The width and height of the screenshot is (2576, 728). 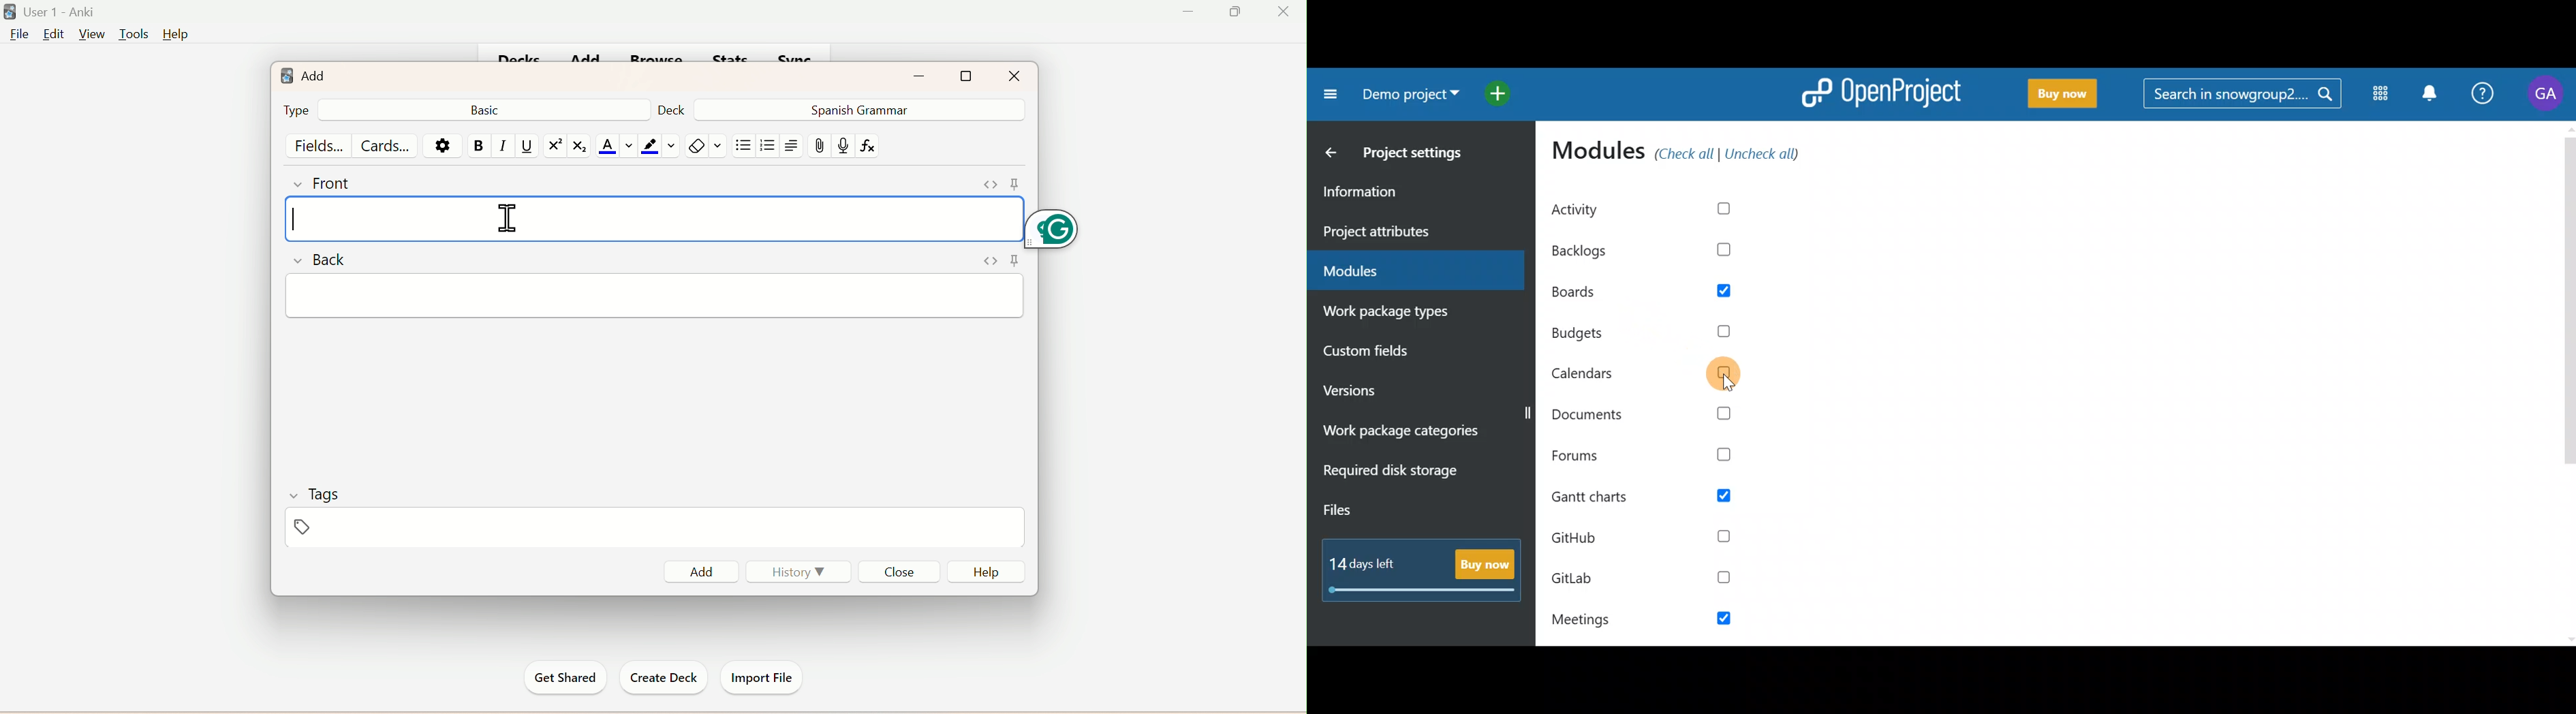 I want to click on Tags, so click(x=324, y=529).